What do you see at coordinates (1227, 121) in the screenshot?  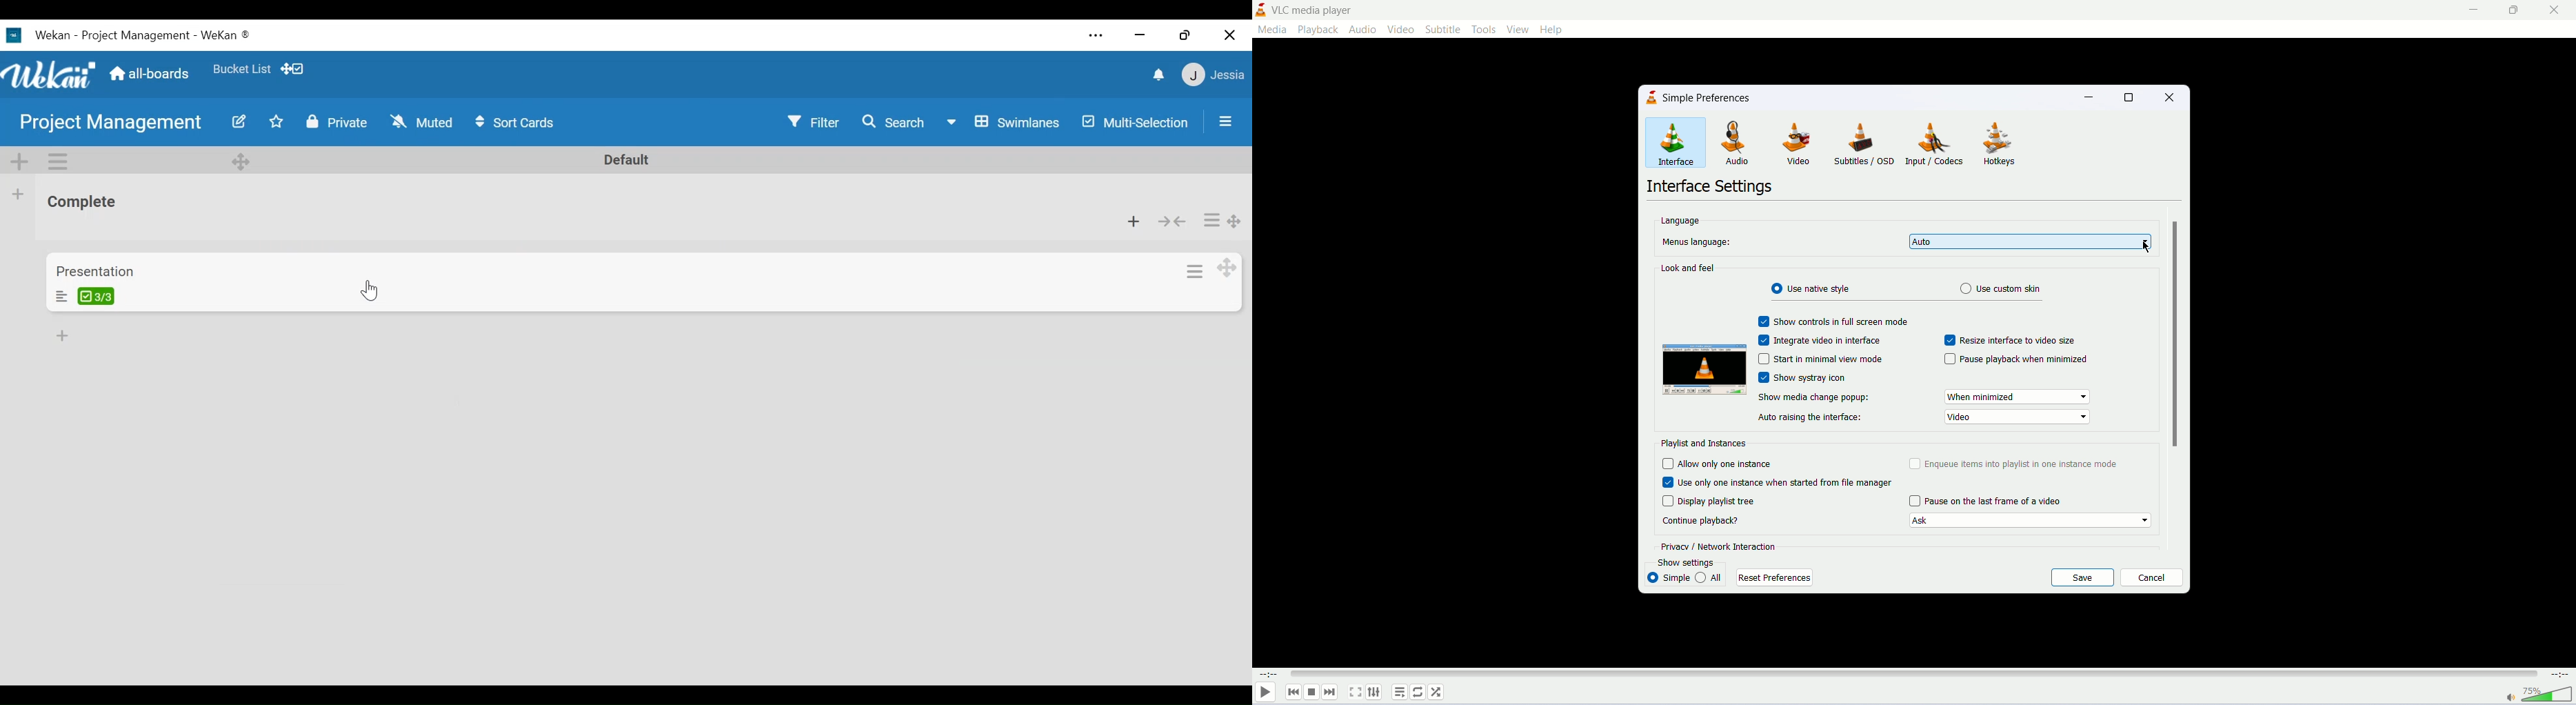 I see `Sidebar` at bounding box center [1227, 121].